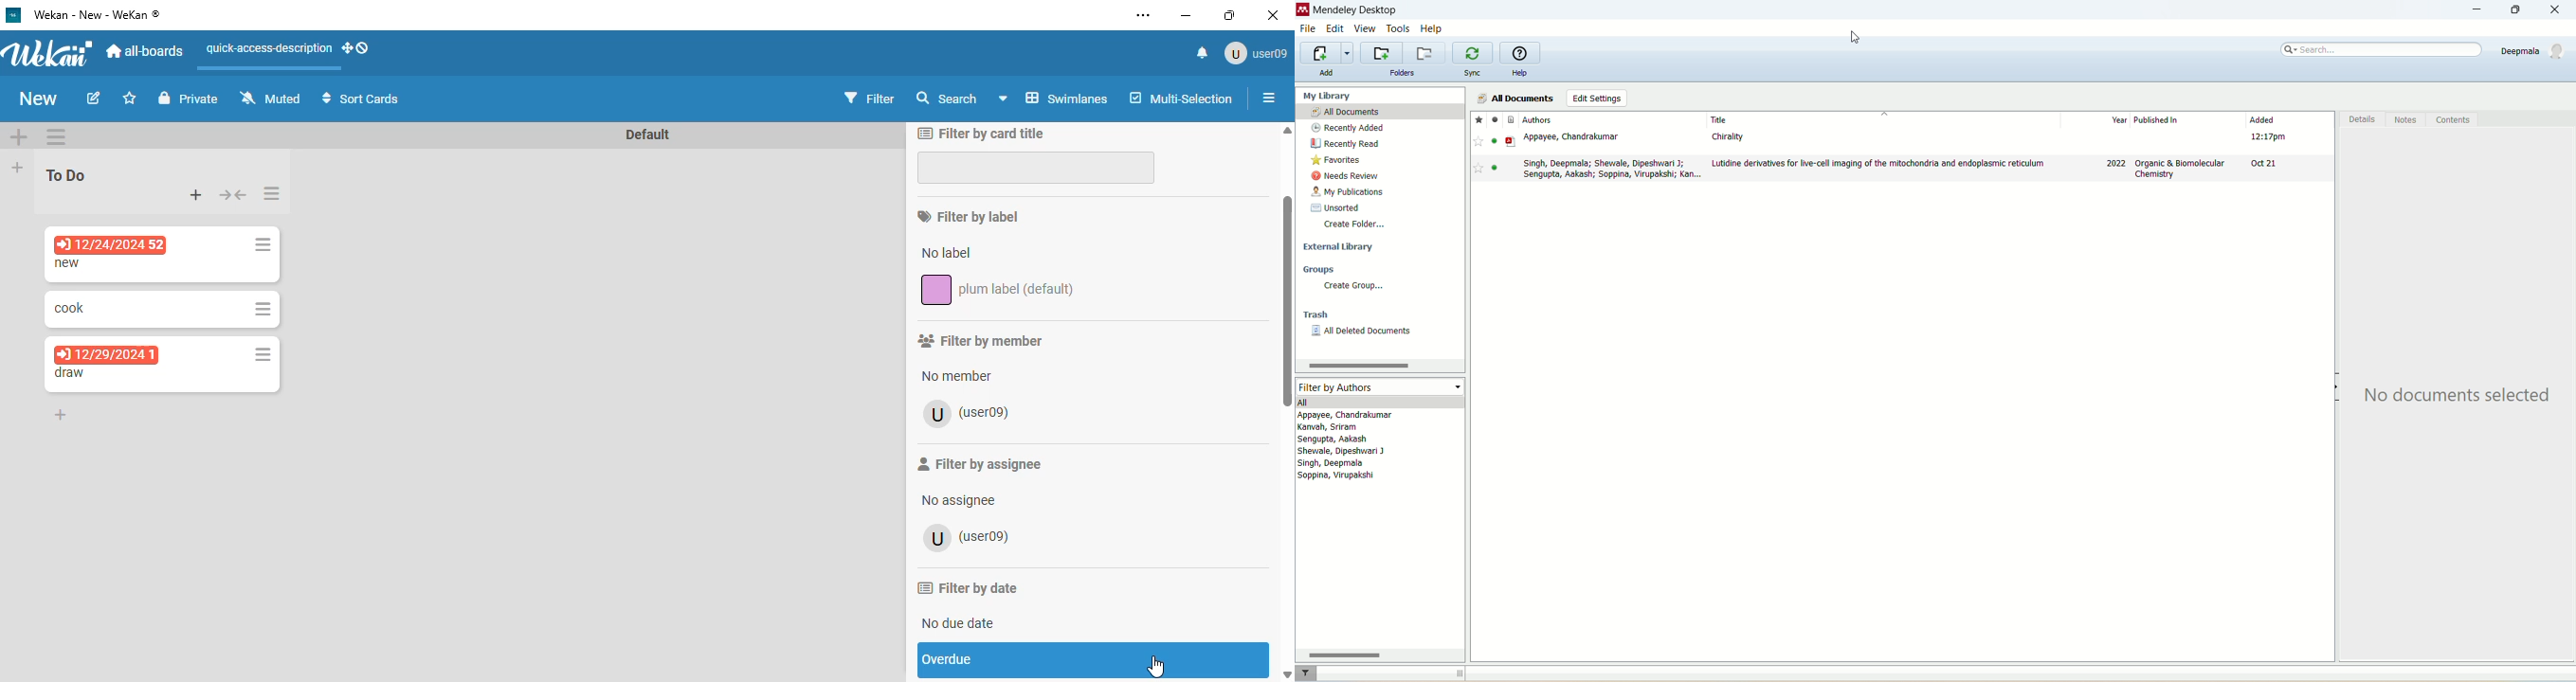 This screenshot has height=700, width=2576. I want to click on add card to top of the list, so click(197, 195).